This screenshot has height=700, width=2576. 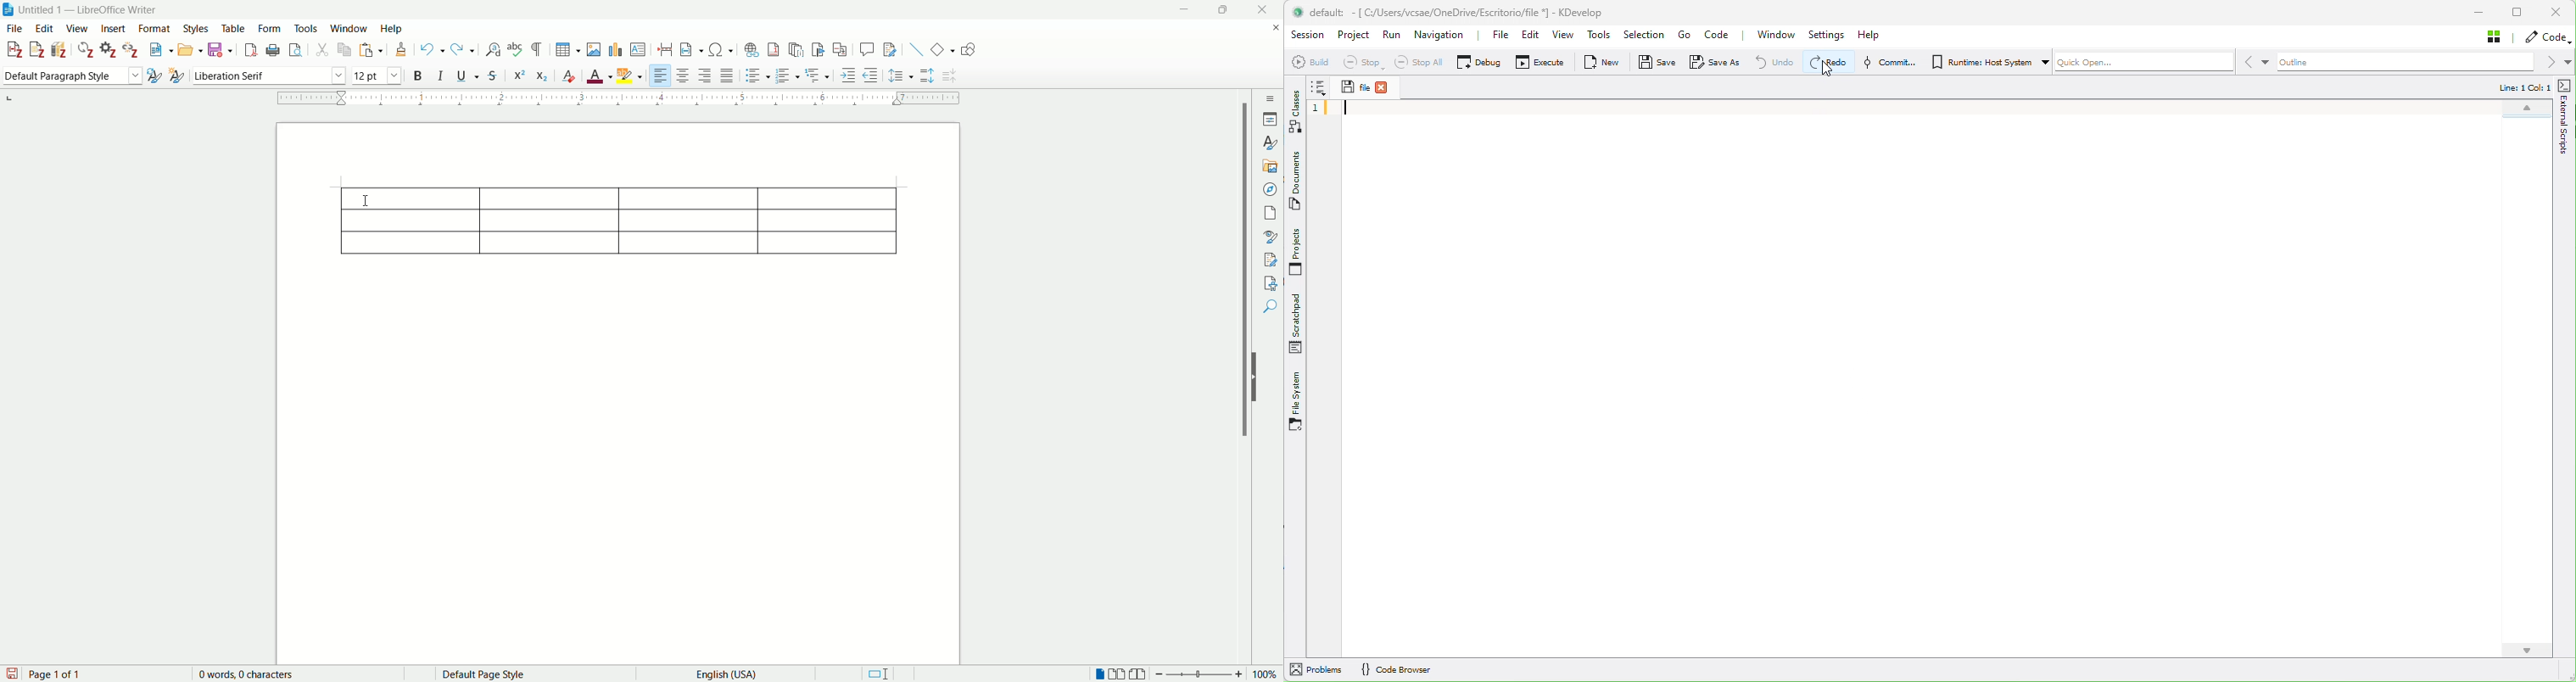 I want to click on new style, so click(x=175, y=75).